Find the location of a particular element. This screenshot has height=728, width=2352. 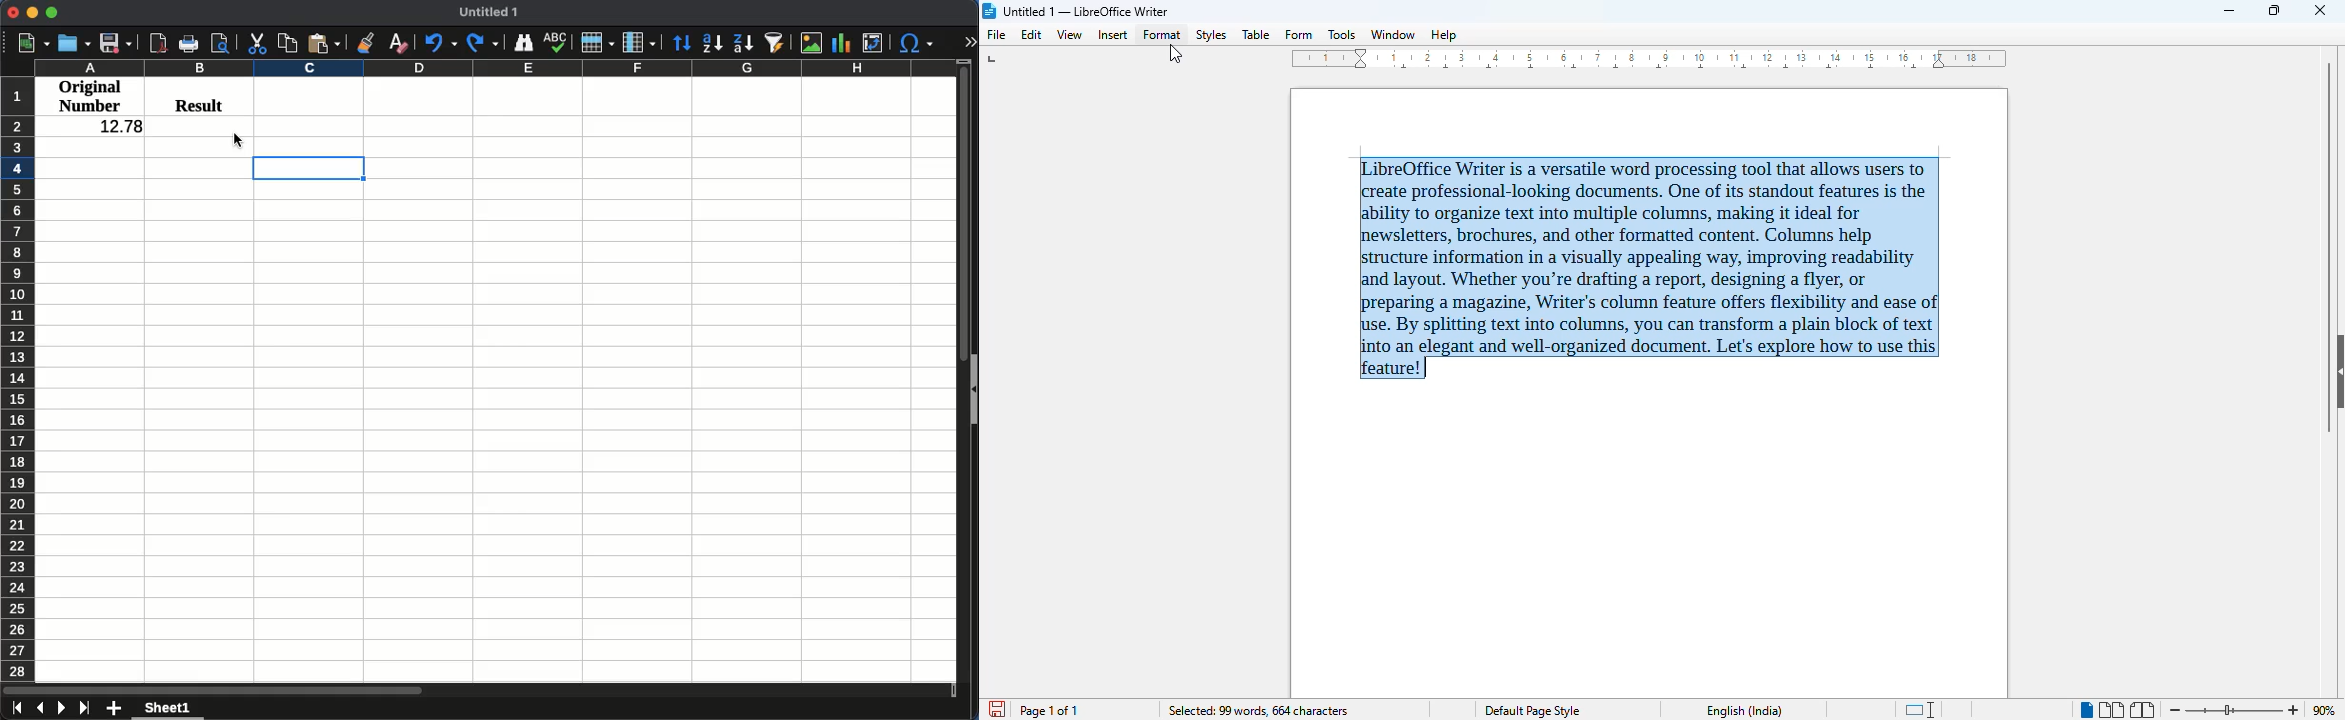

previous sheet is located at coordinates (41, 708).